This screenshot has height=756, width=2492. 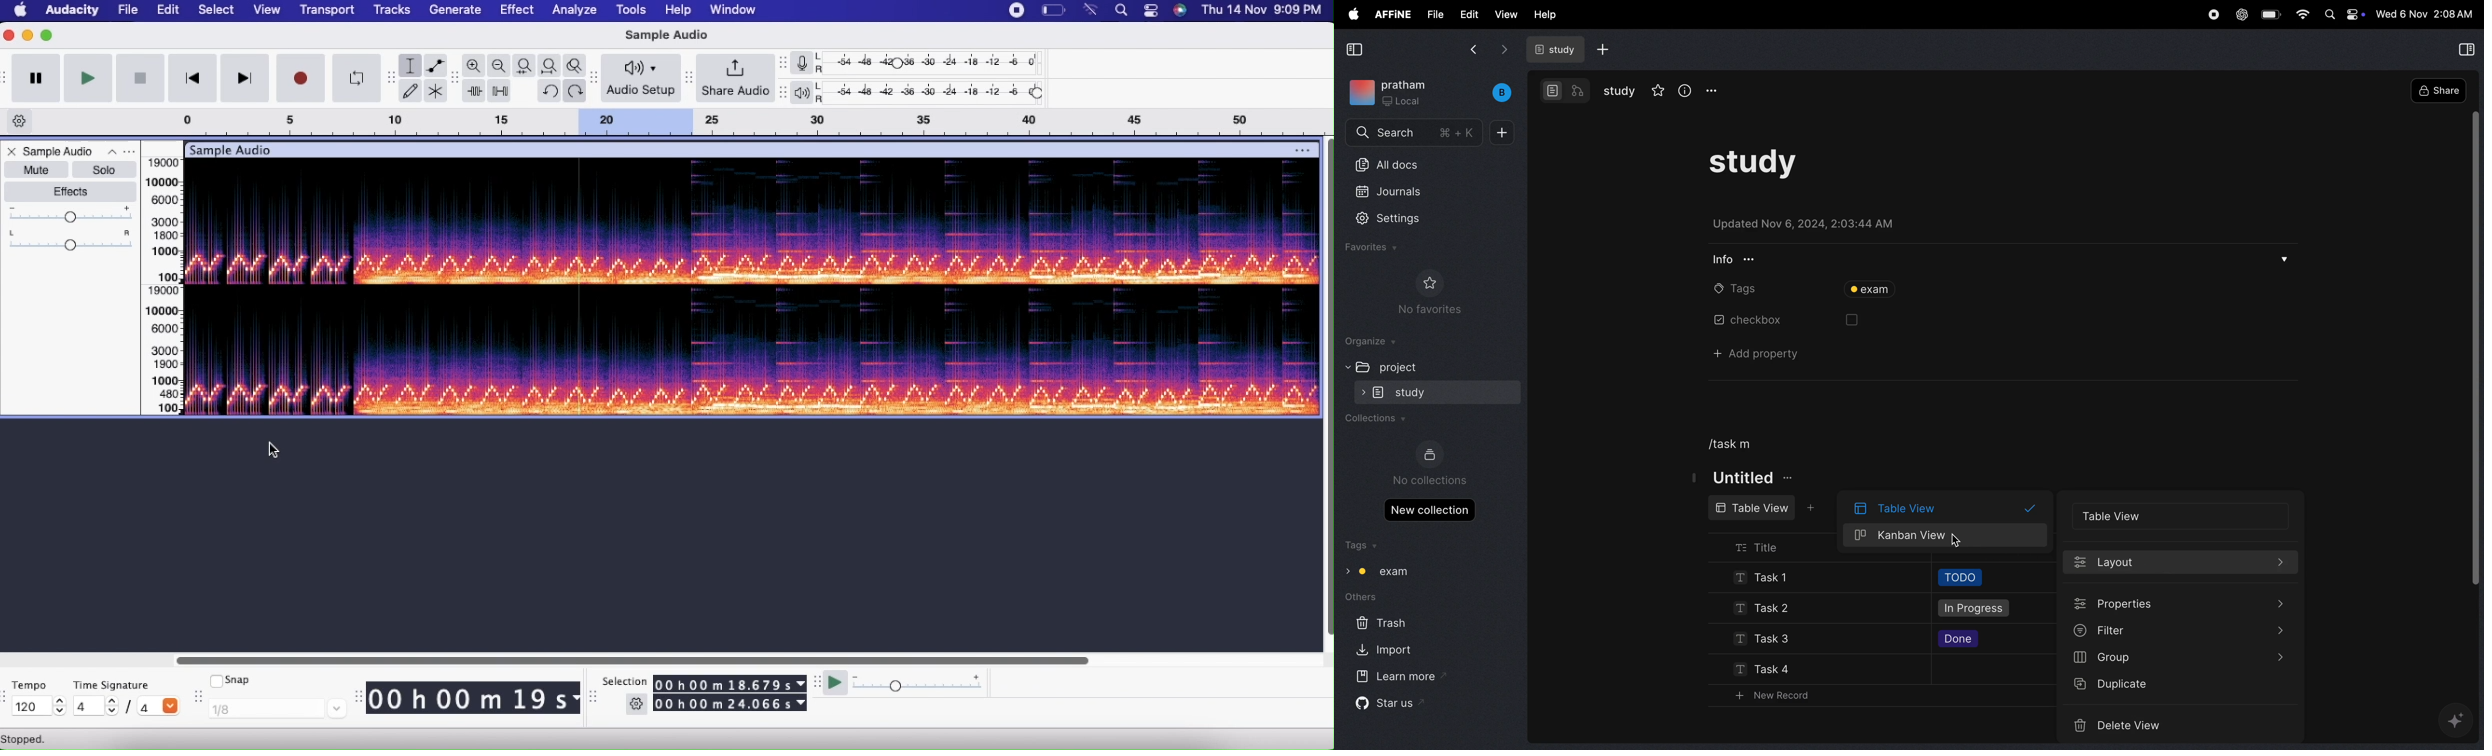 I want to click on cursor, so click(x=274, y=451).